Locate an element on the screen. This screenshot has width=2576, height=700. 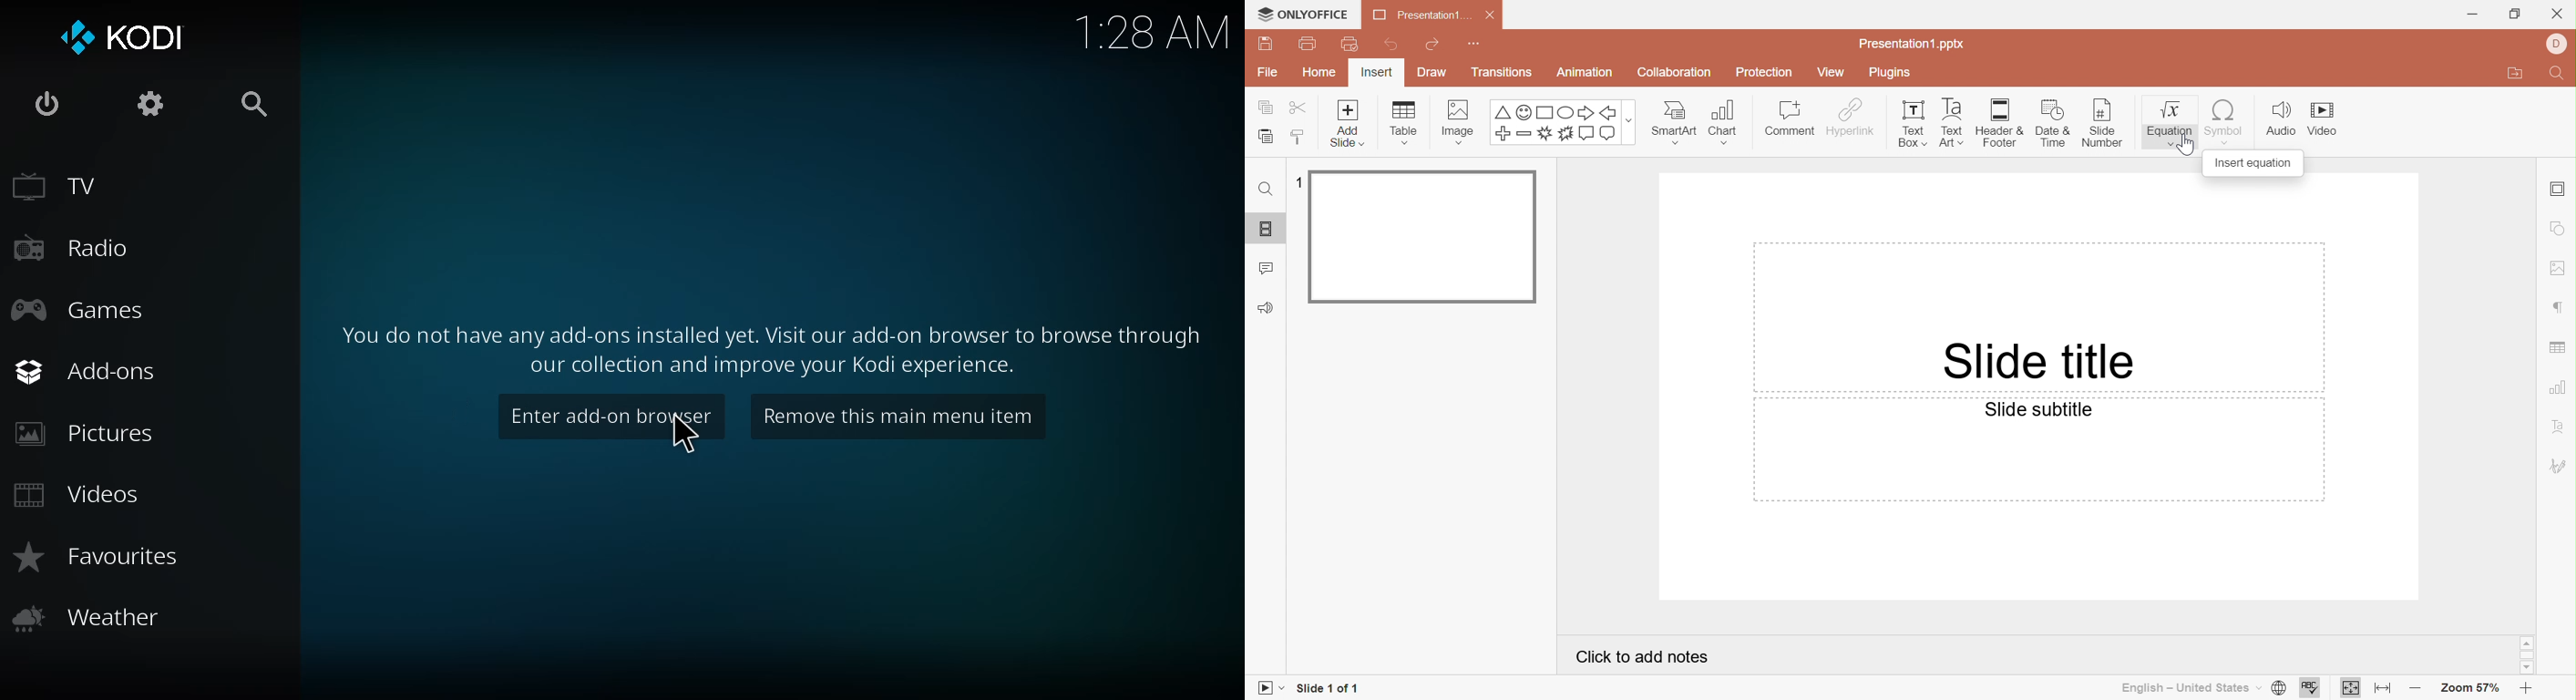
Open file location is located at coordinates (2516, 76).